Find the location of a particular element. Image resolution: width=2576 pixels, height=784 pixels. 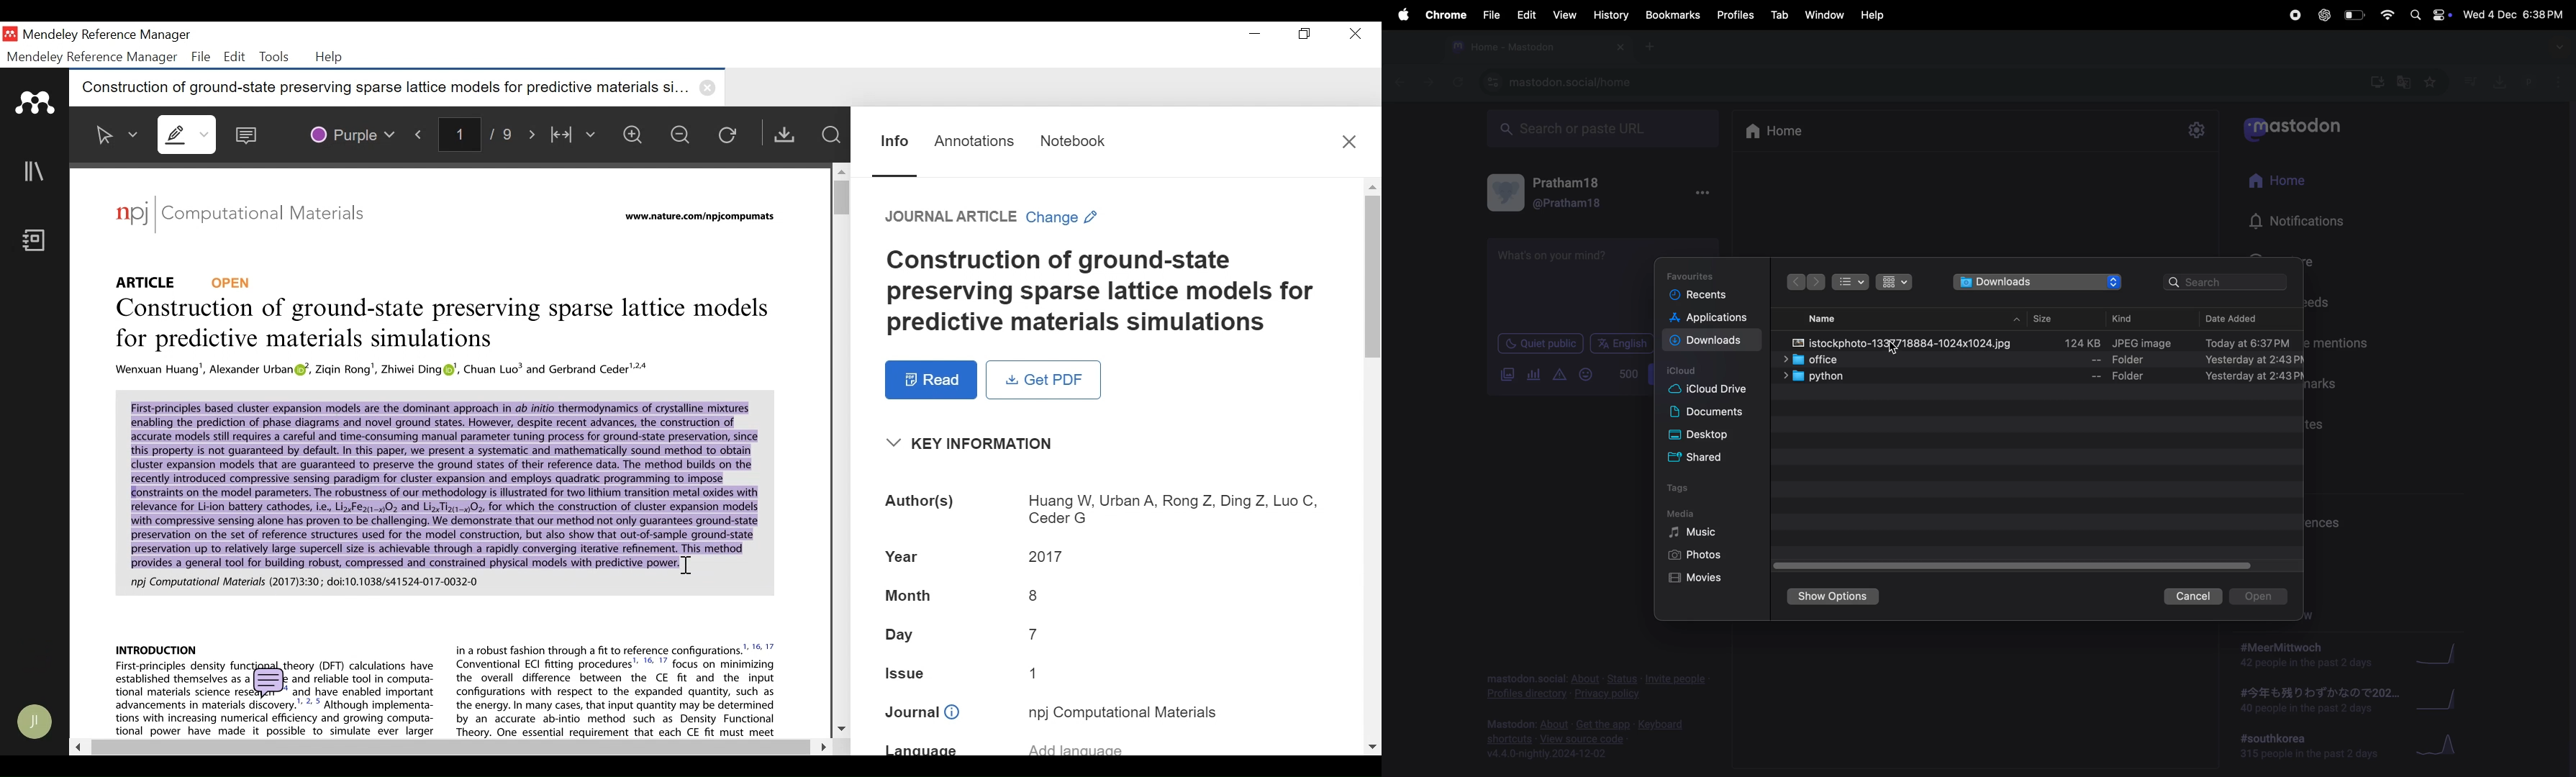

Scroll Right is located at coordinates (820, 747).